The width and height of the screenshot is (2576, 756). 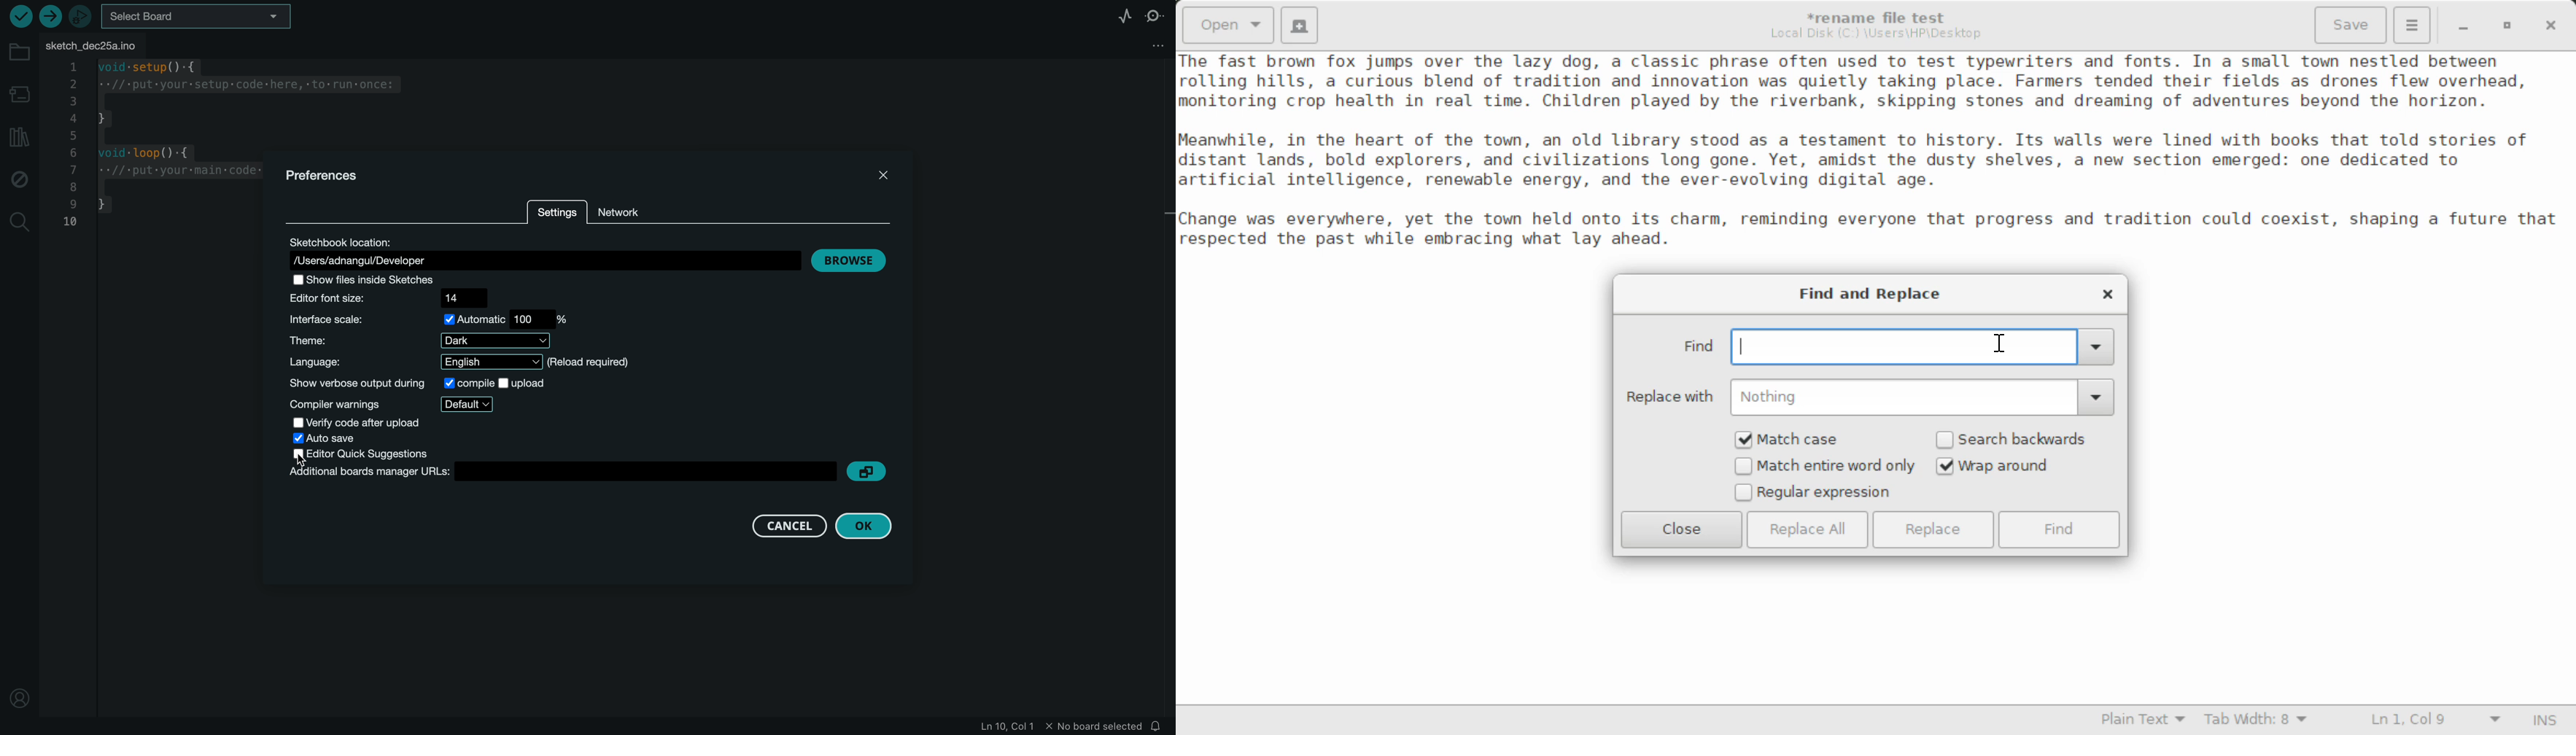 What do you see at coordinates (367, 454) in the screenshot?
I see `editor  quick` at bounding box center [367, 454].